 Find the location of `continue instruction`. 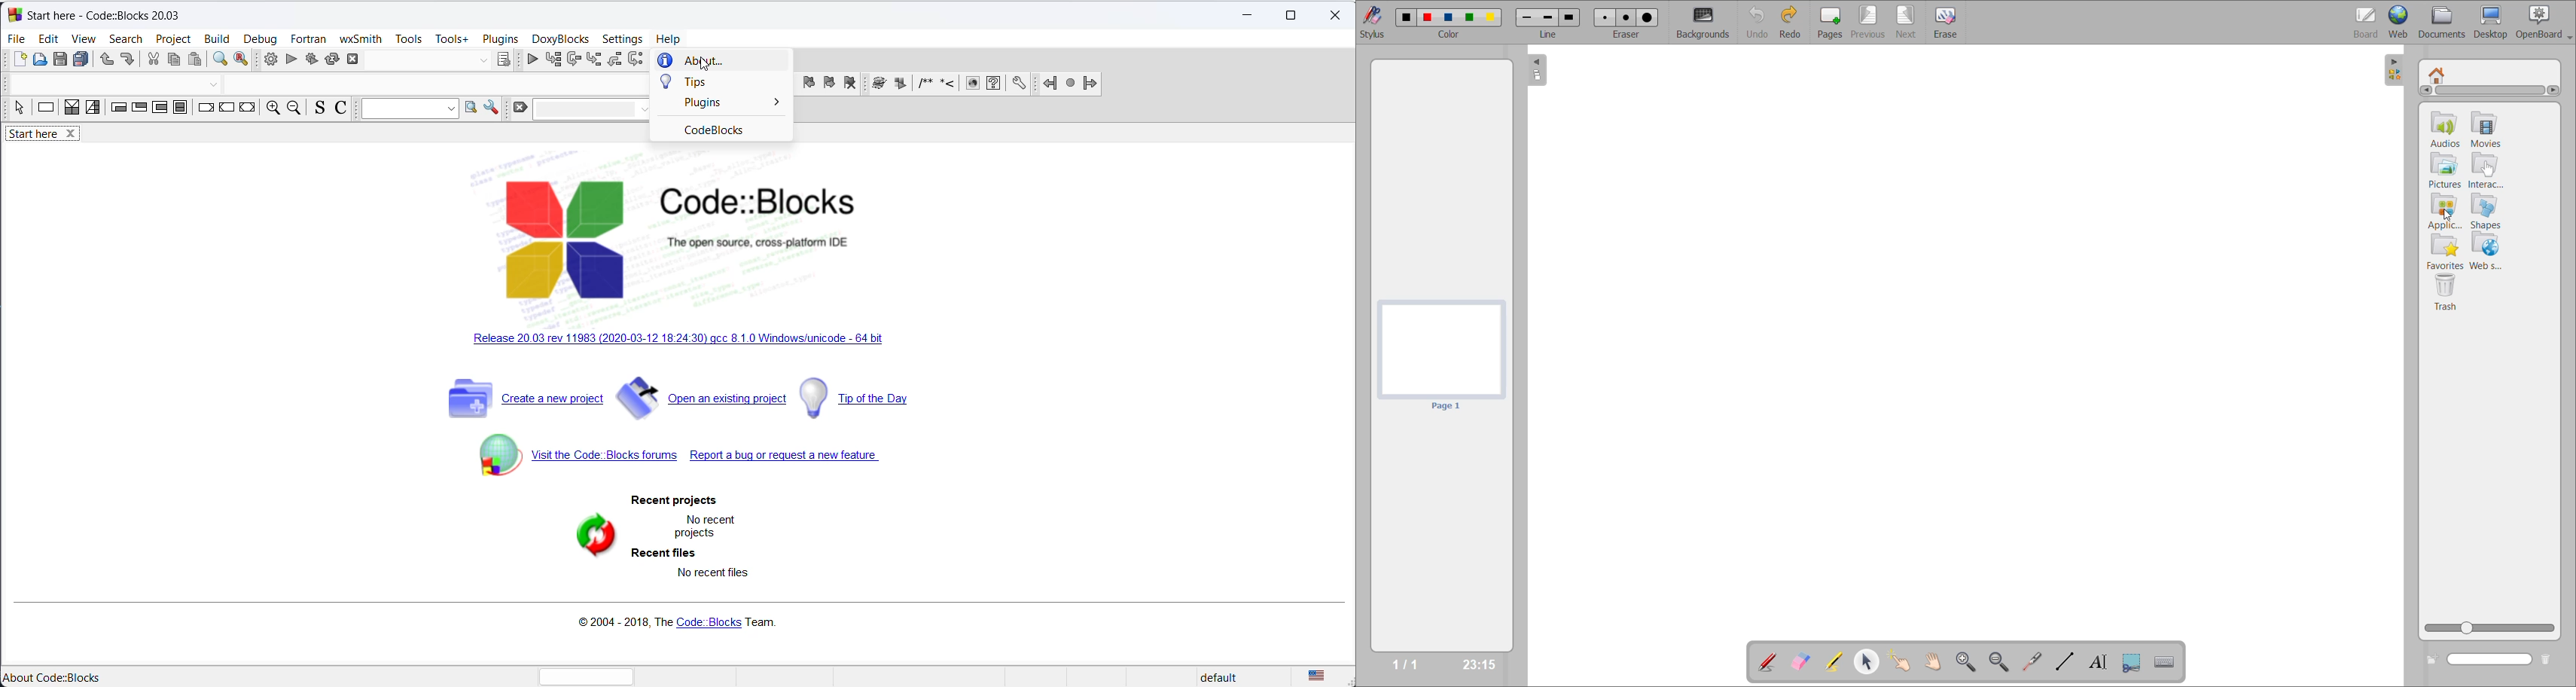

continue instruction is located at coordinates (227, 109).